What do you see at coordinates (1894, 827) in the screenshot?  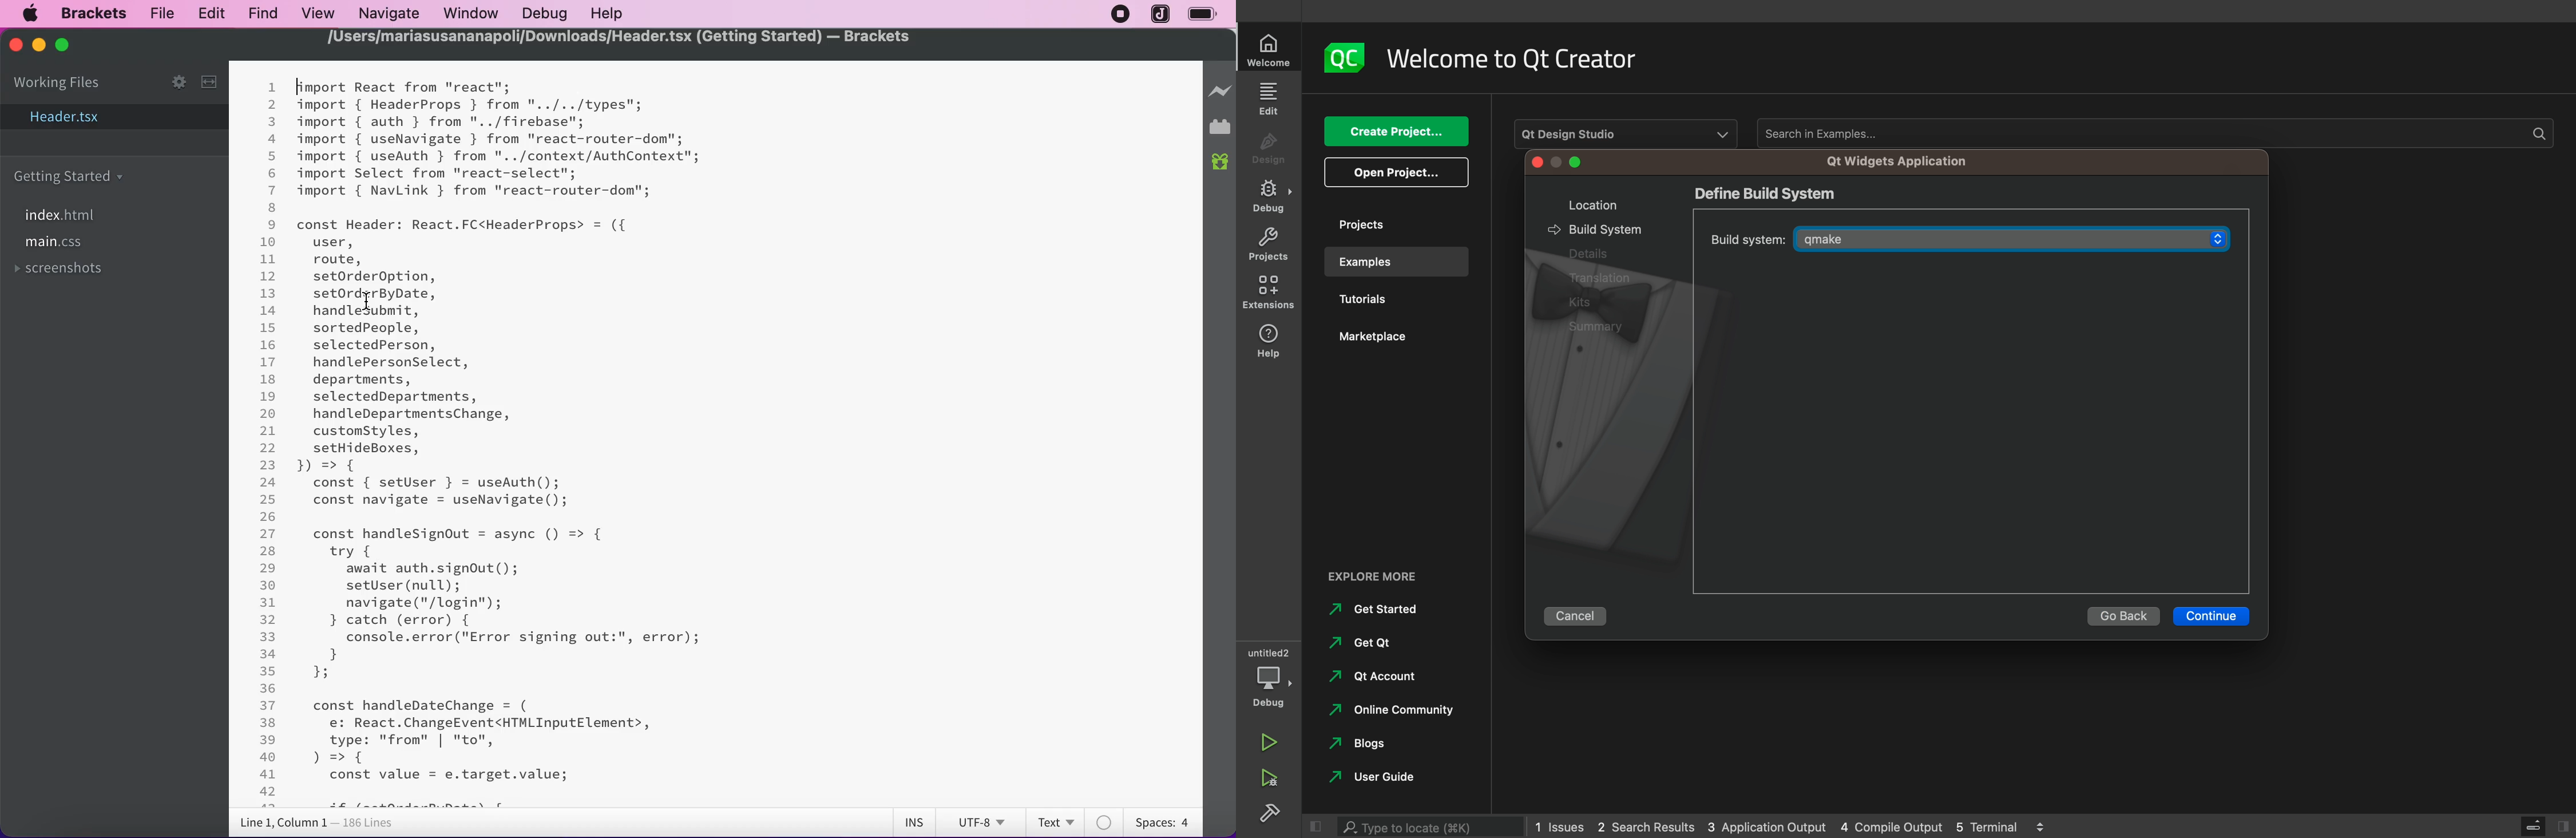 I see `4 console output` at bounding box center [1894, 827].